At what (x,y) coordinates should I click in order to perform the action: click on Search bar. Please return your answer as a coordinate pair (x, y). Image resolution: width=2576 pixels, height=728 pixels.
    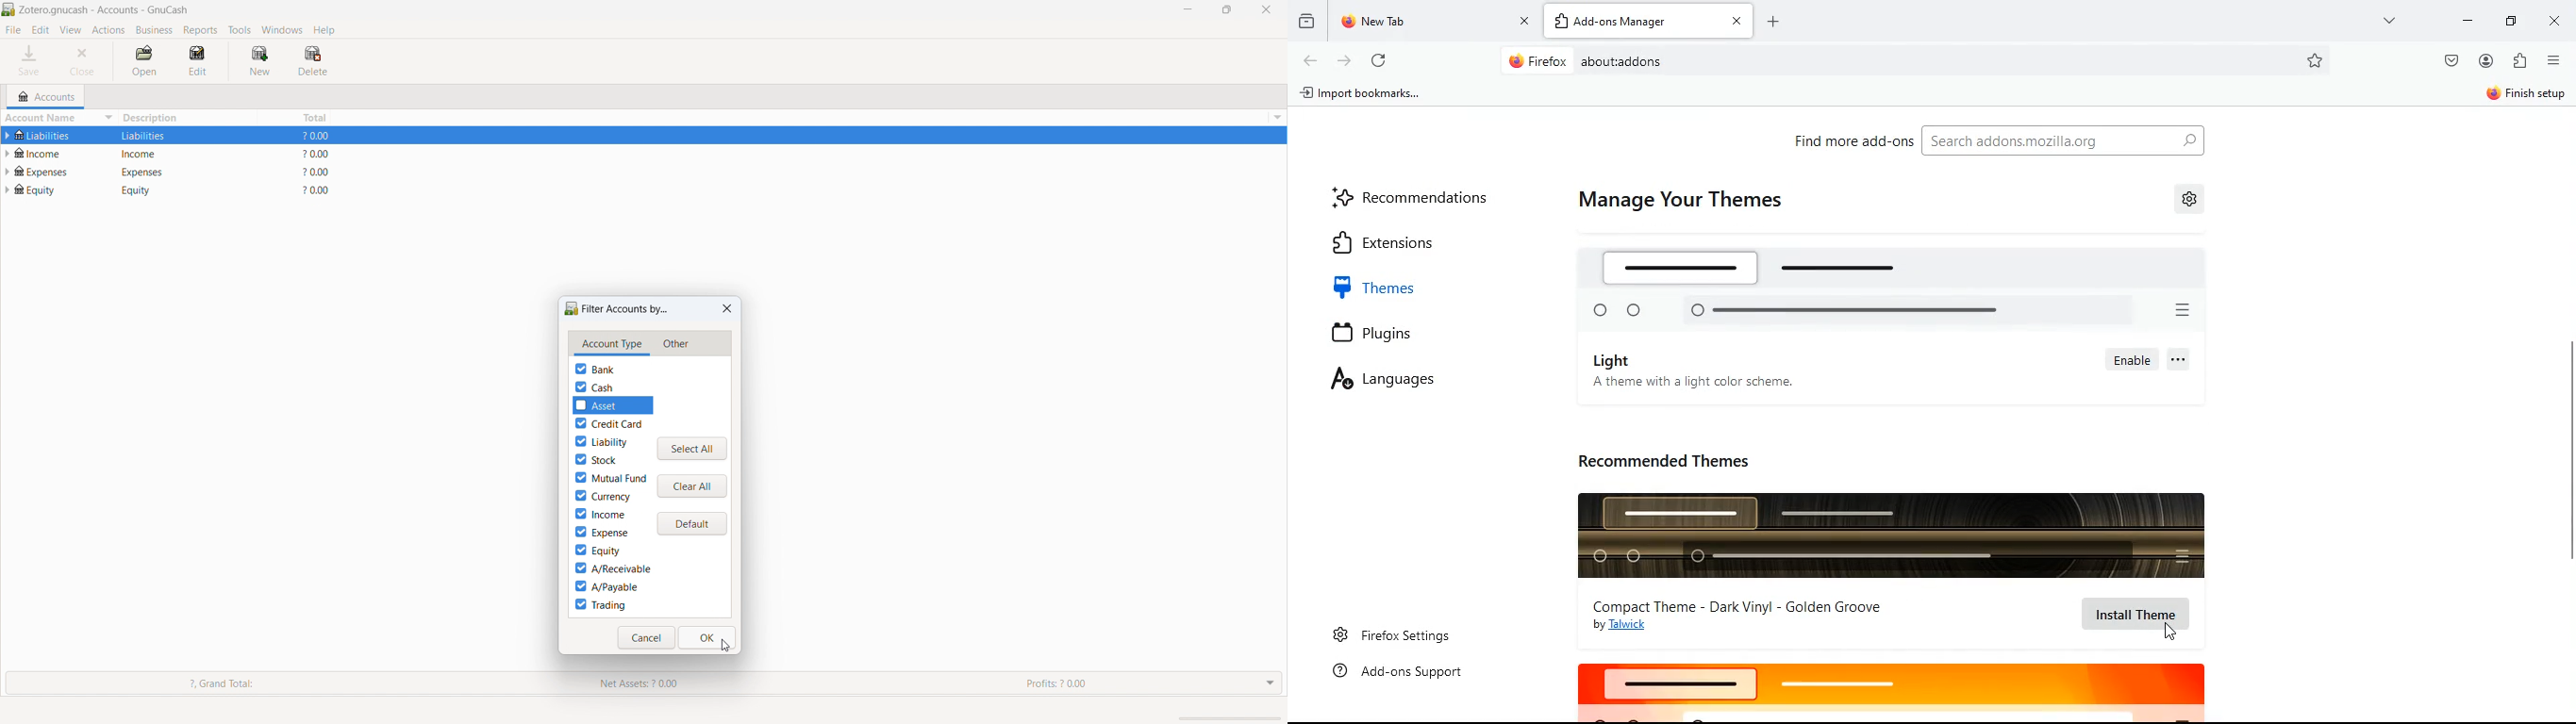
    Looking at the image, I should click on (1920, 61).